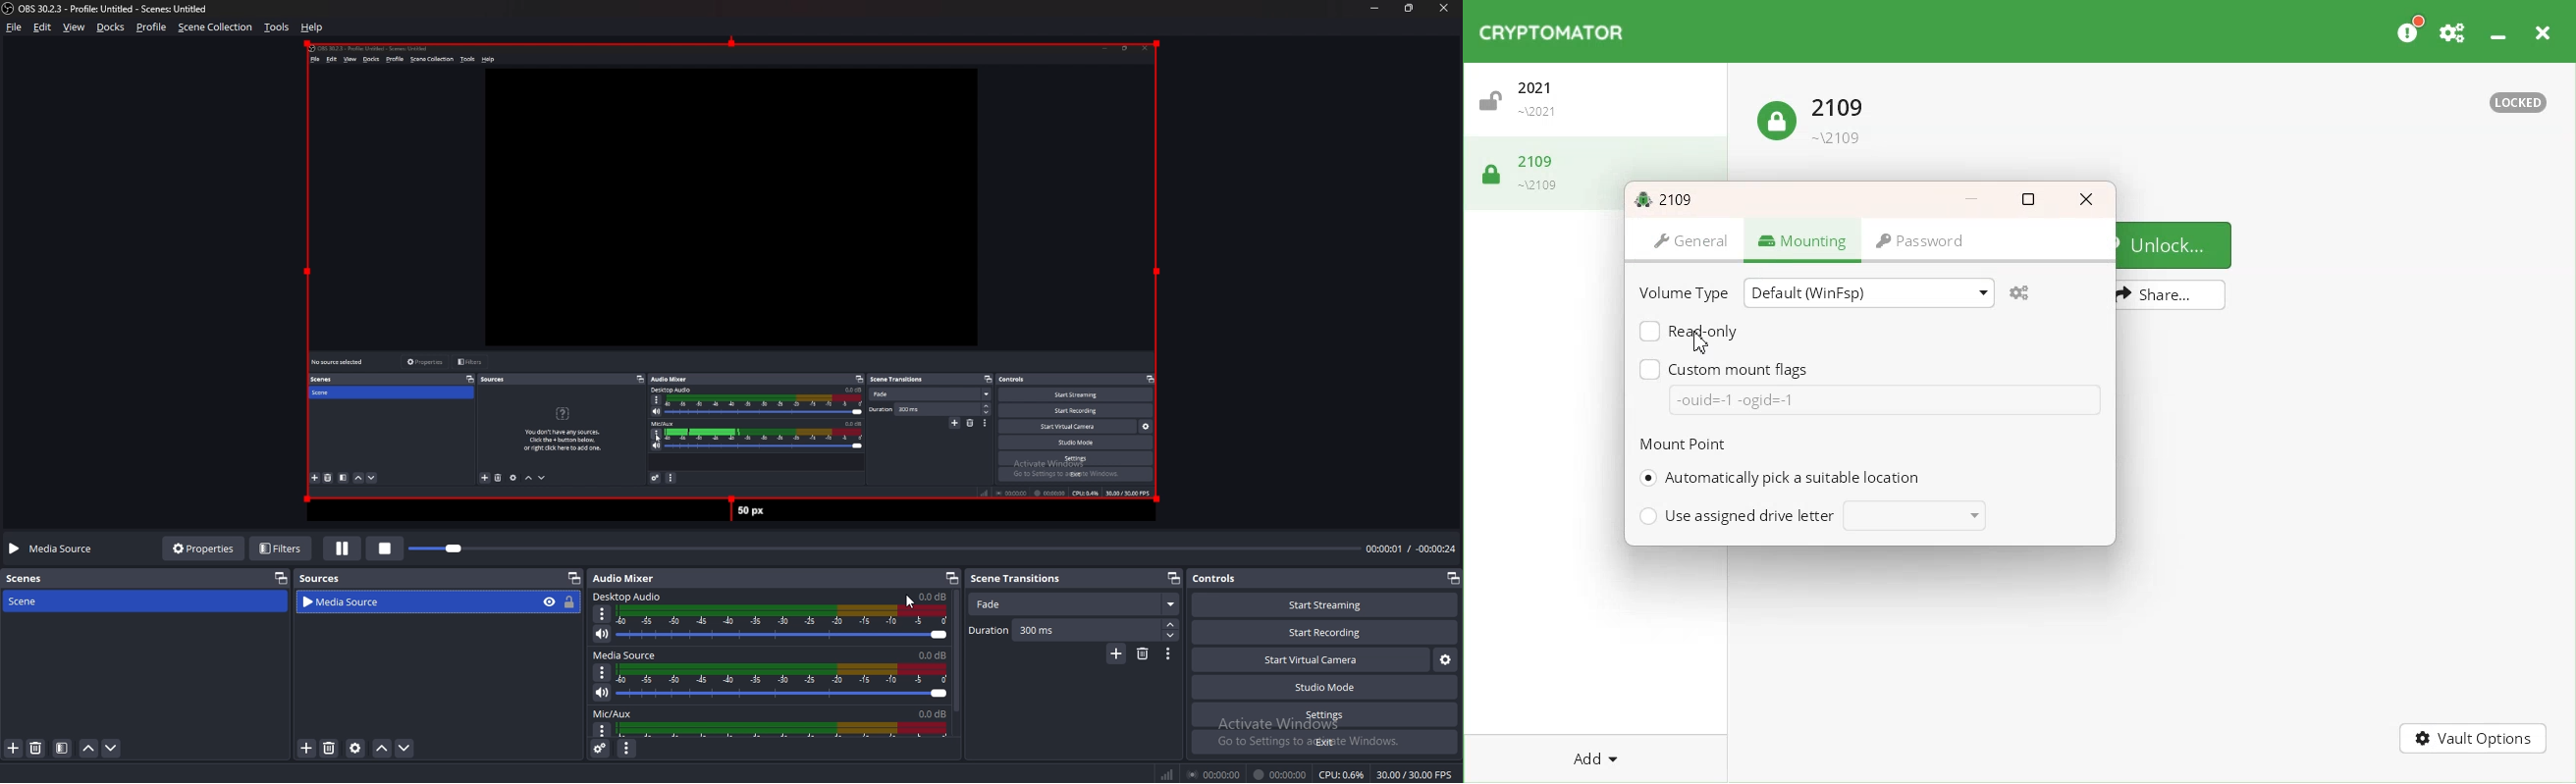 This screenshot has width=2576, height=784. What do you see at coordinates (935, 654) in the screenshot?
I see `0.0db` at bounding box center [935, 654].